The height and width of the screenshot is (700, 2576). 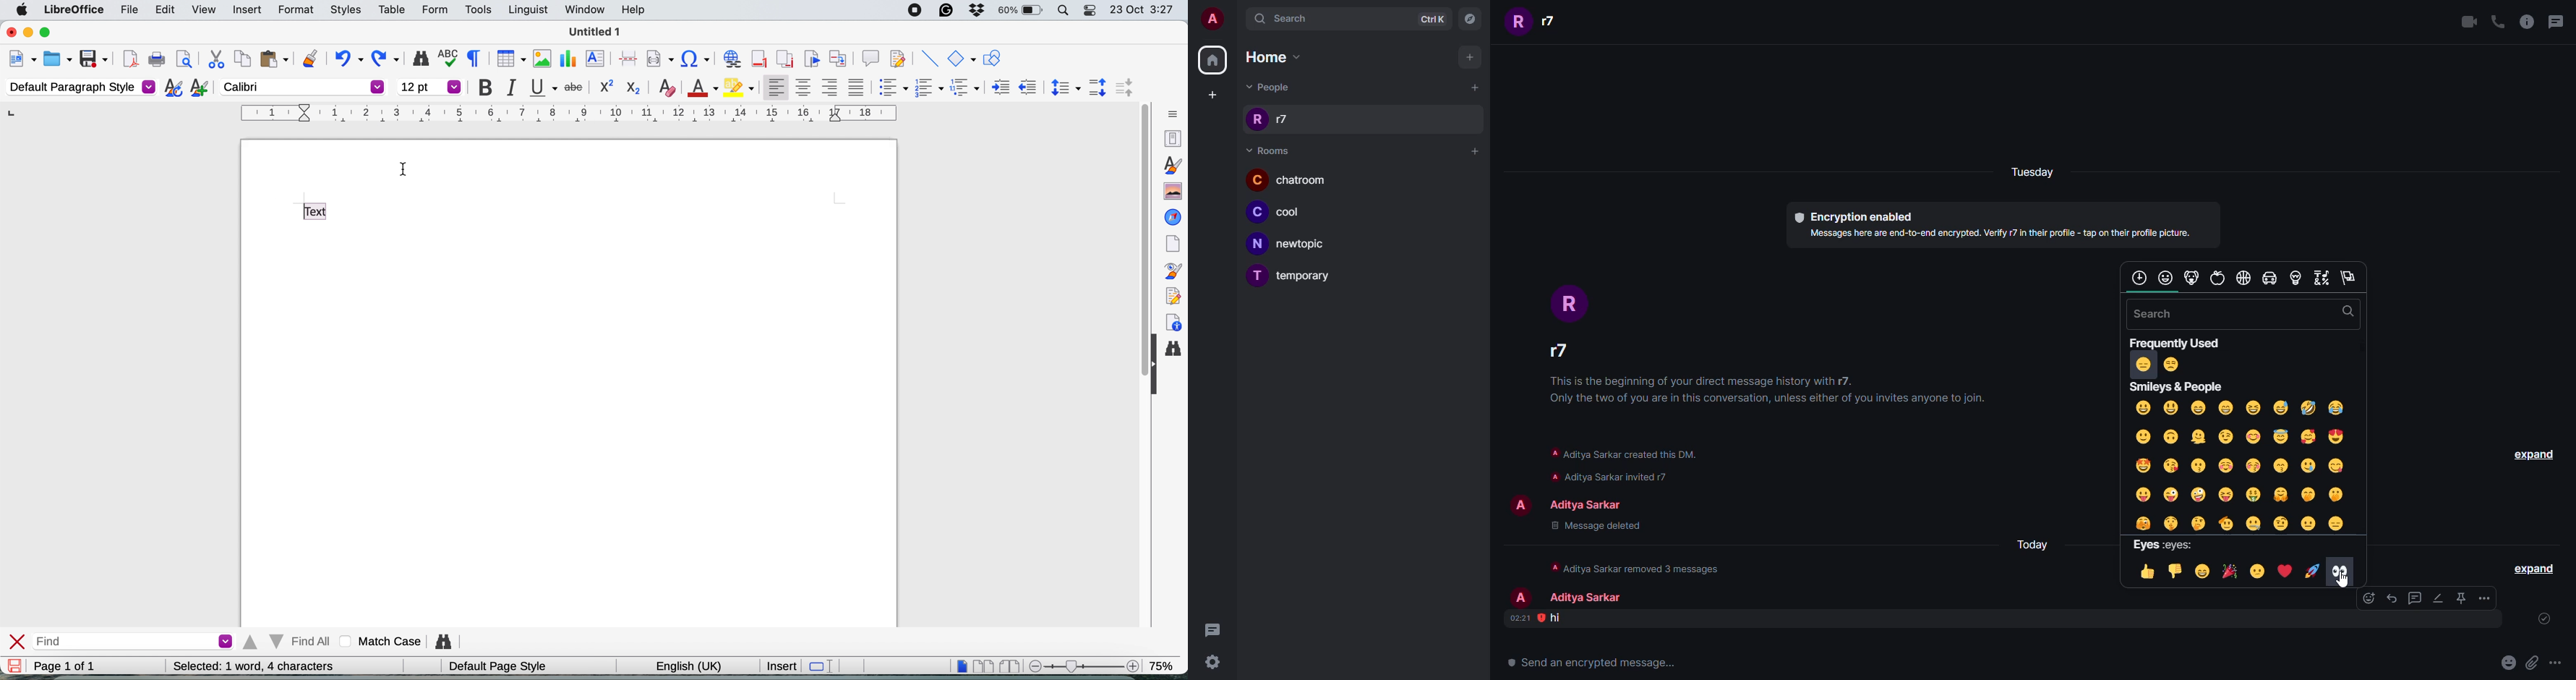 I want to click on insert bookmark, so click(x=811, y=59).